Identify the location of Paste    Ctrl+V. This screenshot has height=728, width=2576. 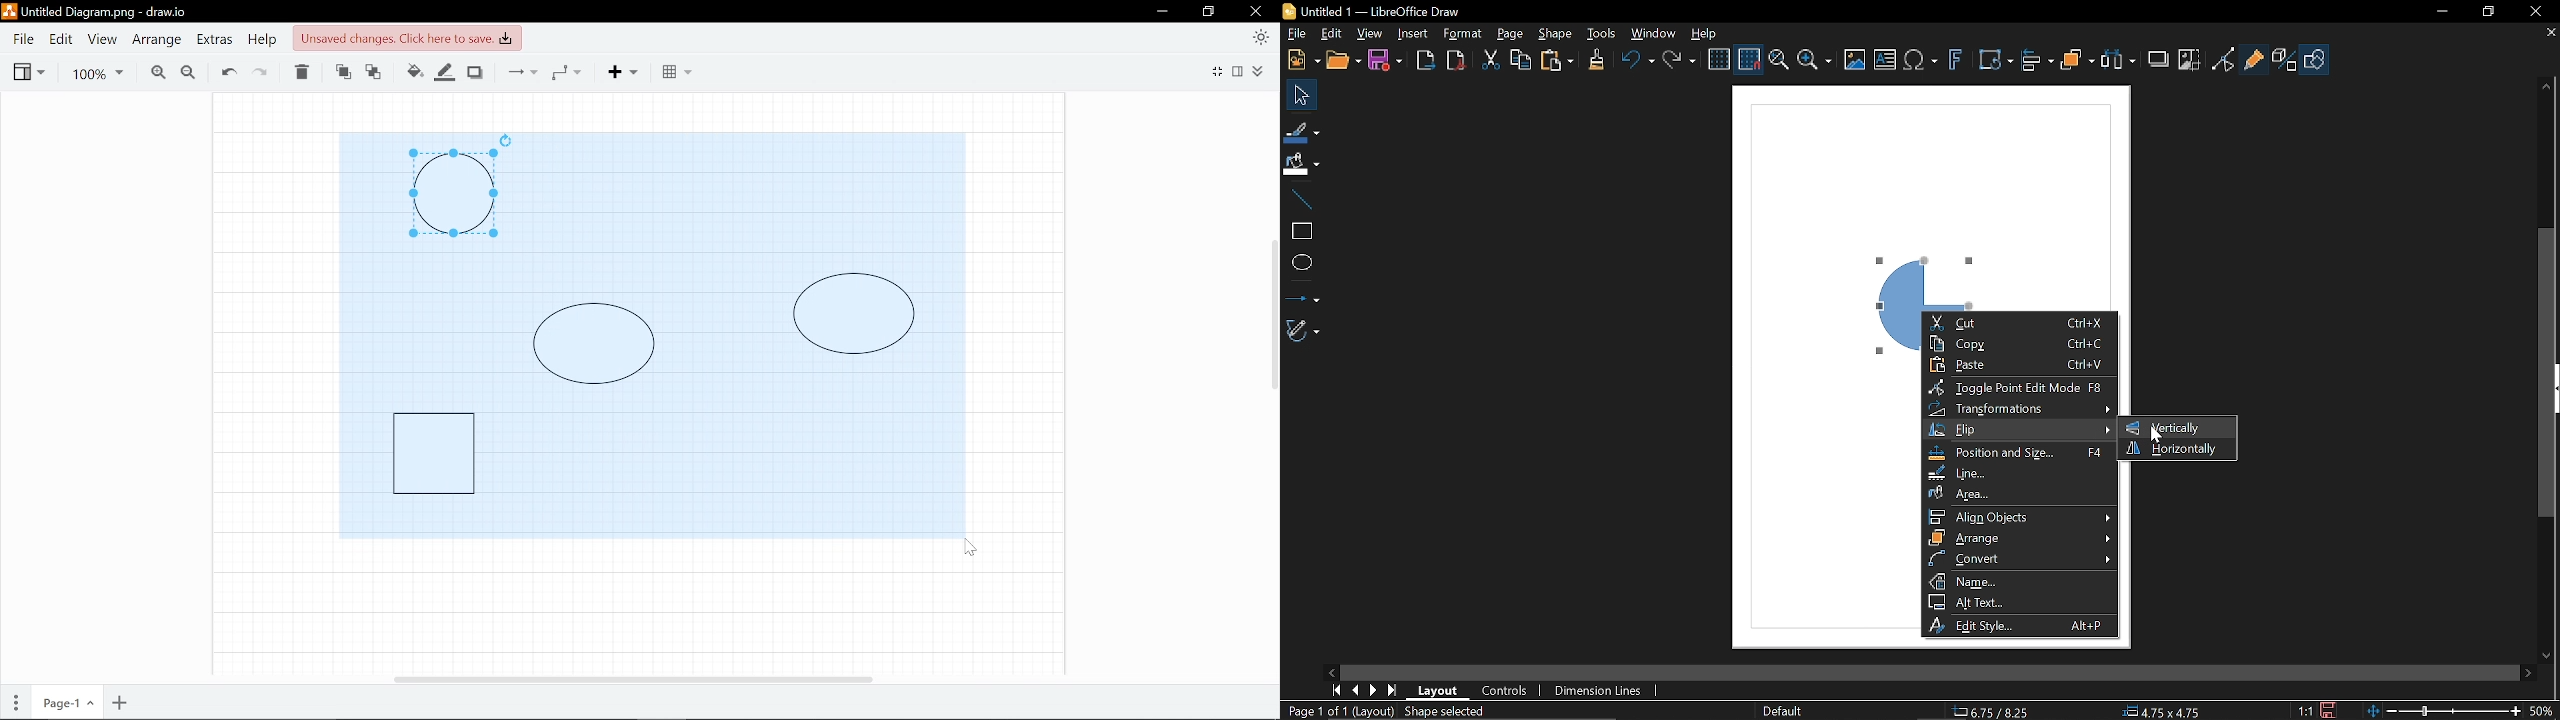
(2017, 365).